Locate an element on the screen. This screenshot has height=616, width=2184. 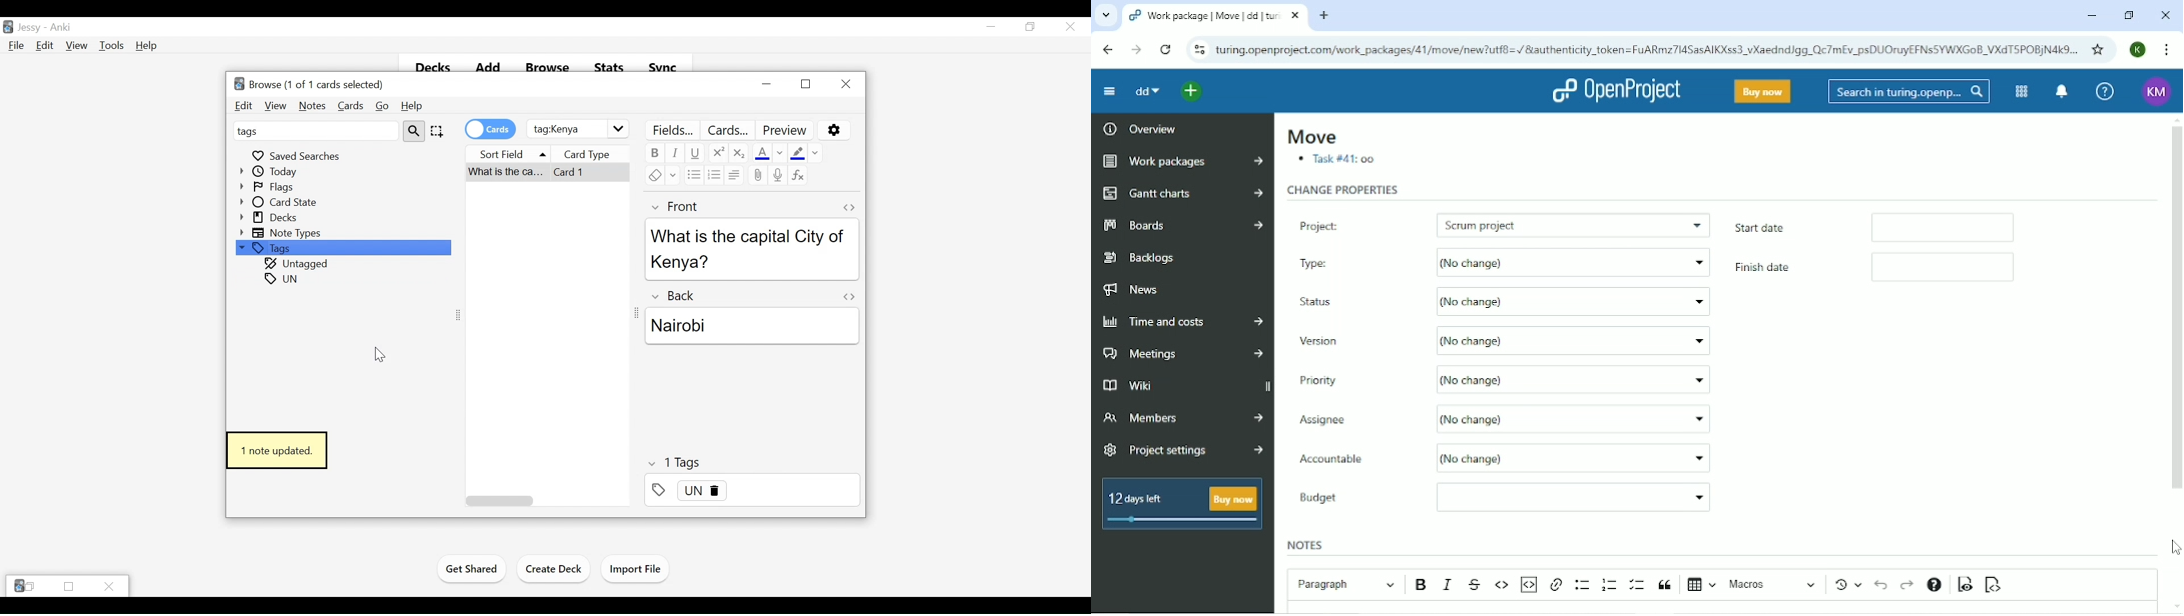
Notes is located at coordinates (312, 106).